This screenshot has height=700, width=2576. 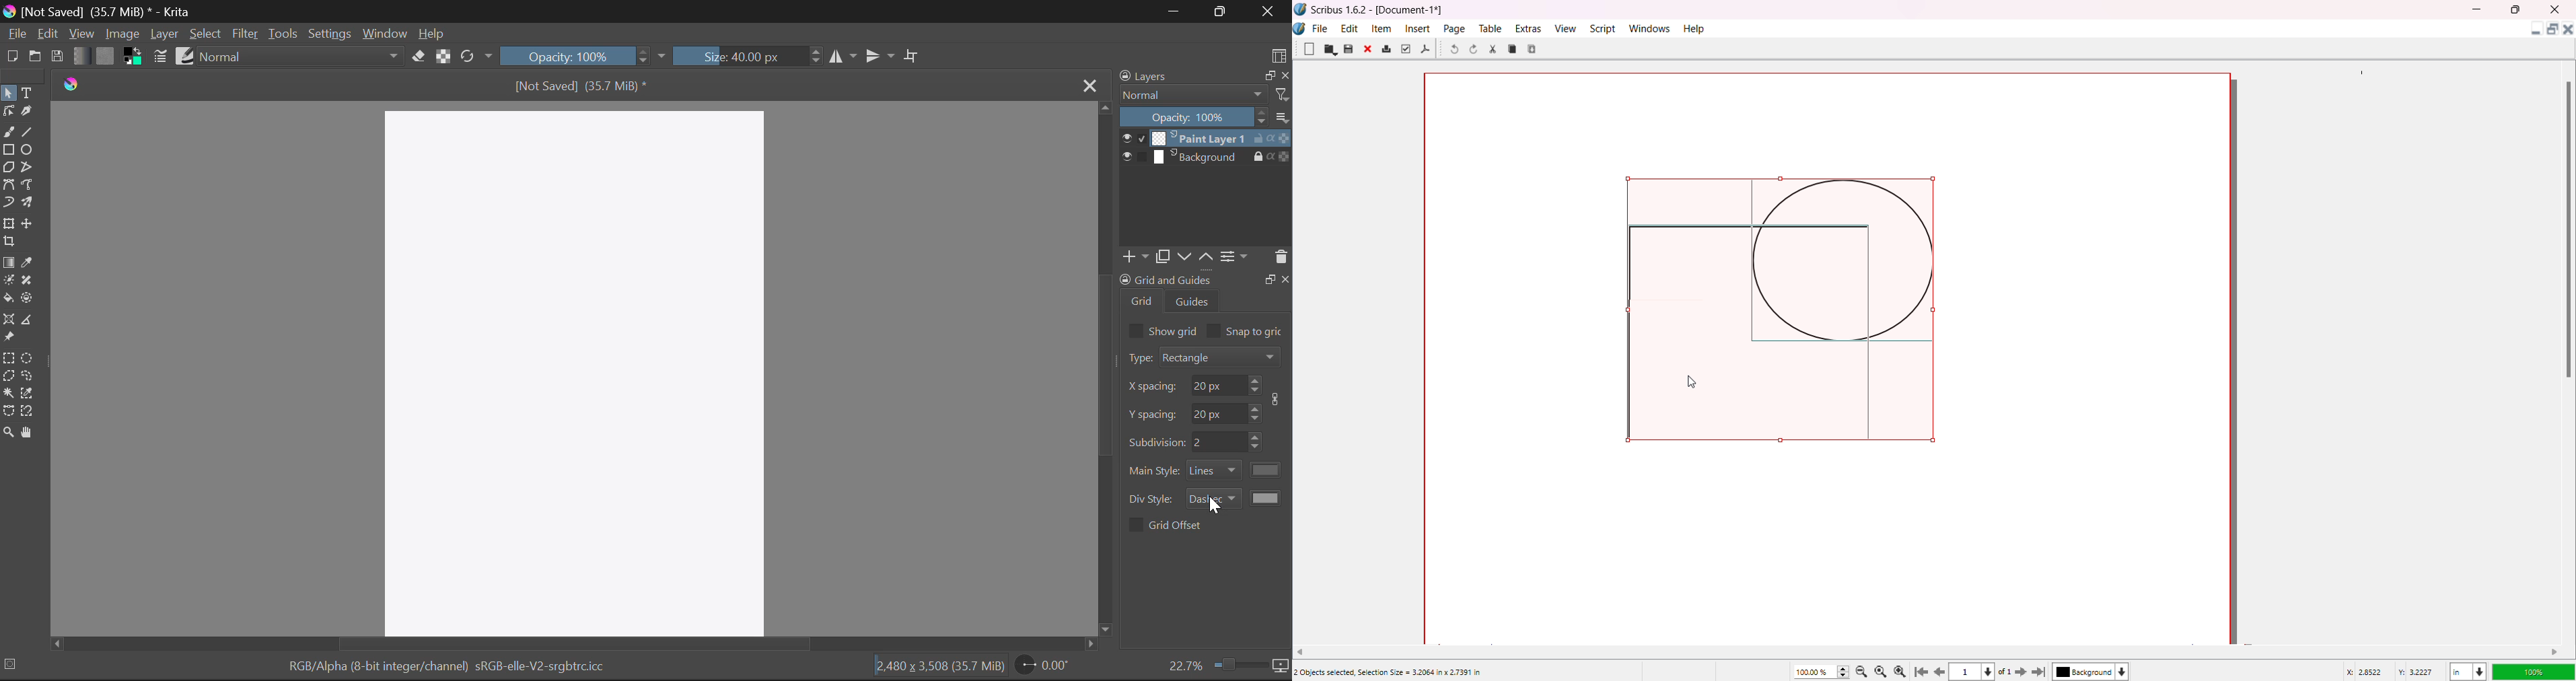 I want to click on Help, so click(x=1695, y=28).